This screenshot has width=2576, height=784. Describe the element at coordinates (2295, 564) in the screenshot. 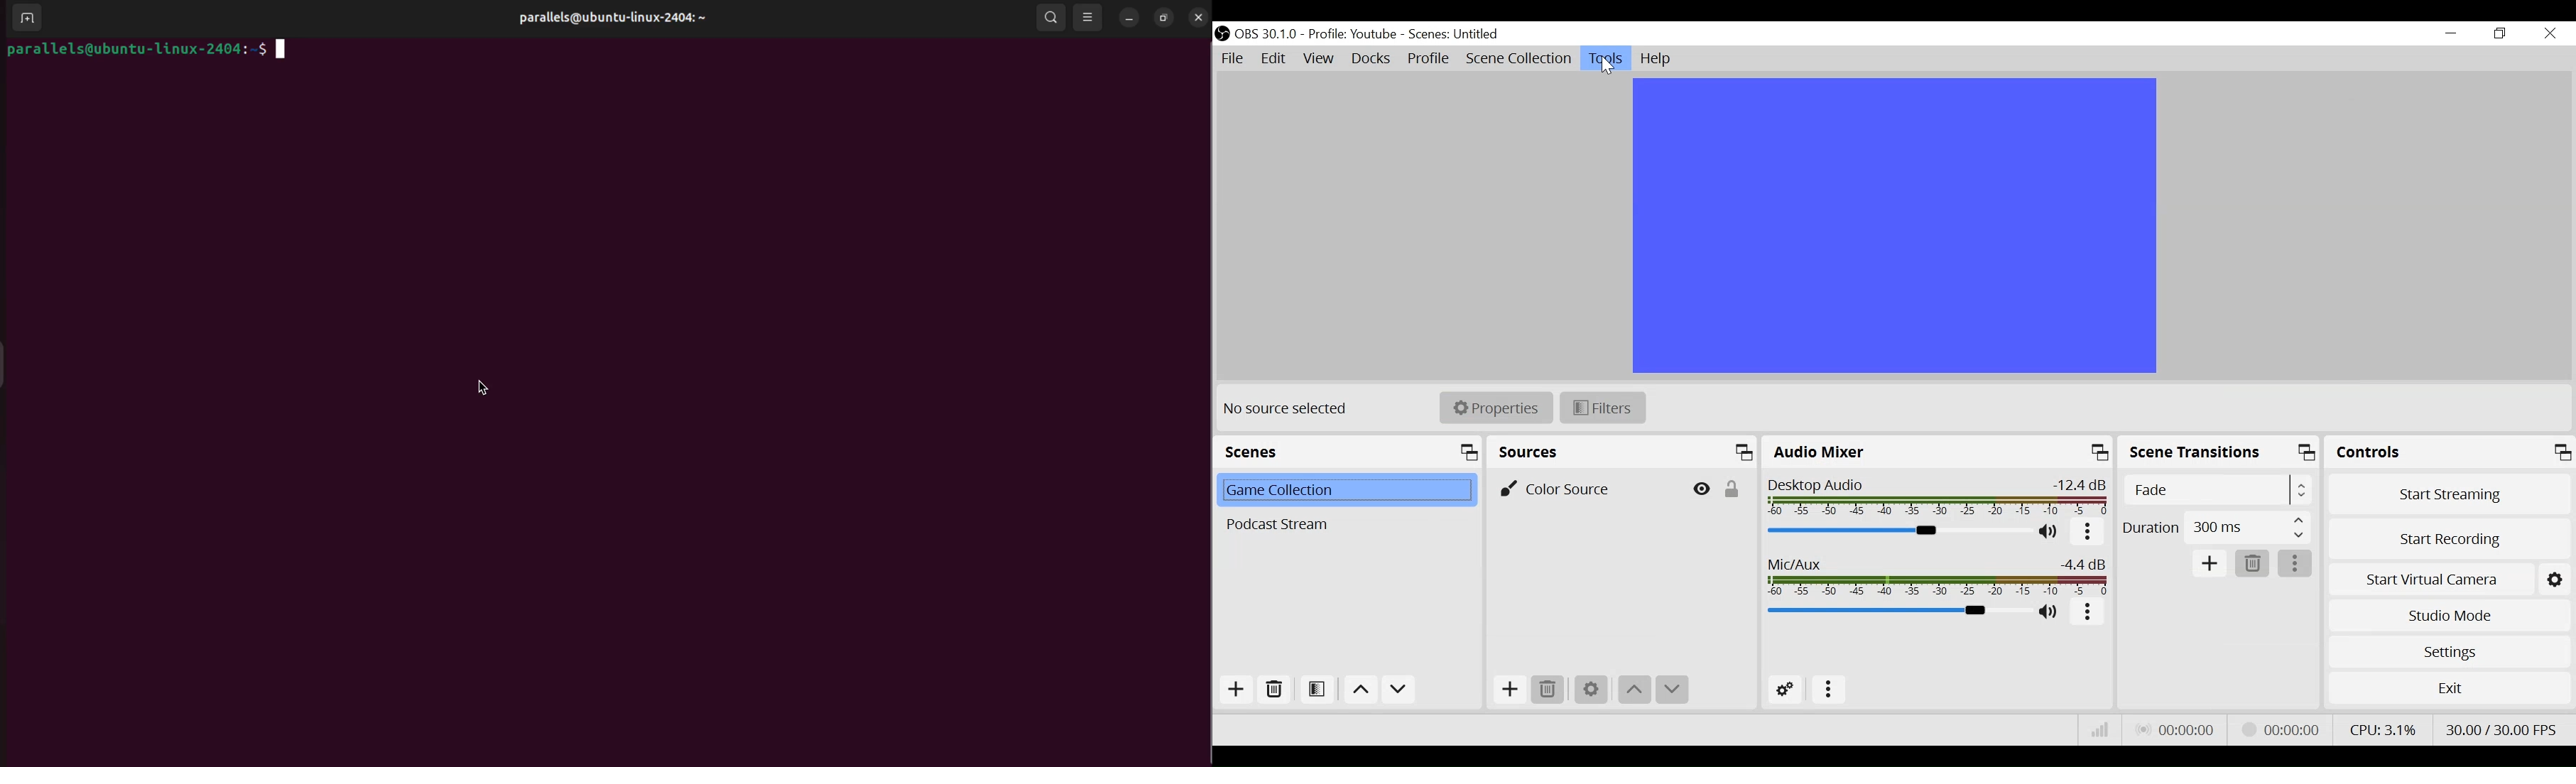

I see `more options` at that location.